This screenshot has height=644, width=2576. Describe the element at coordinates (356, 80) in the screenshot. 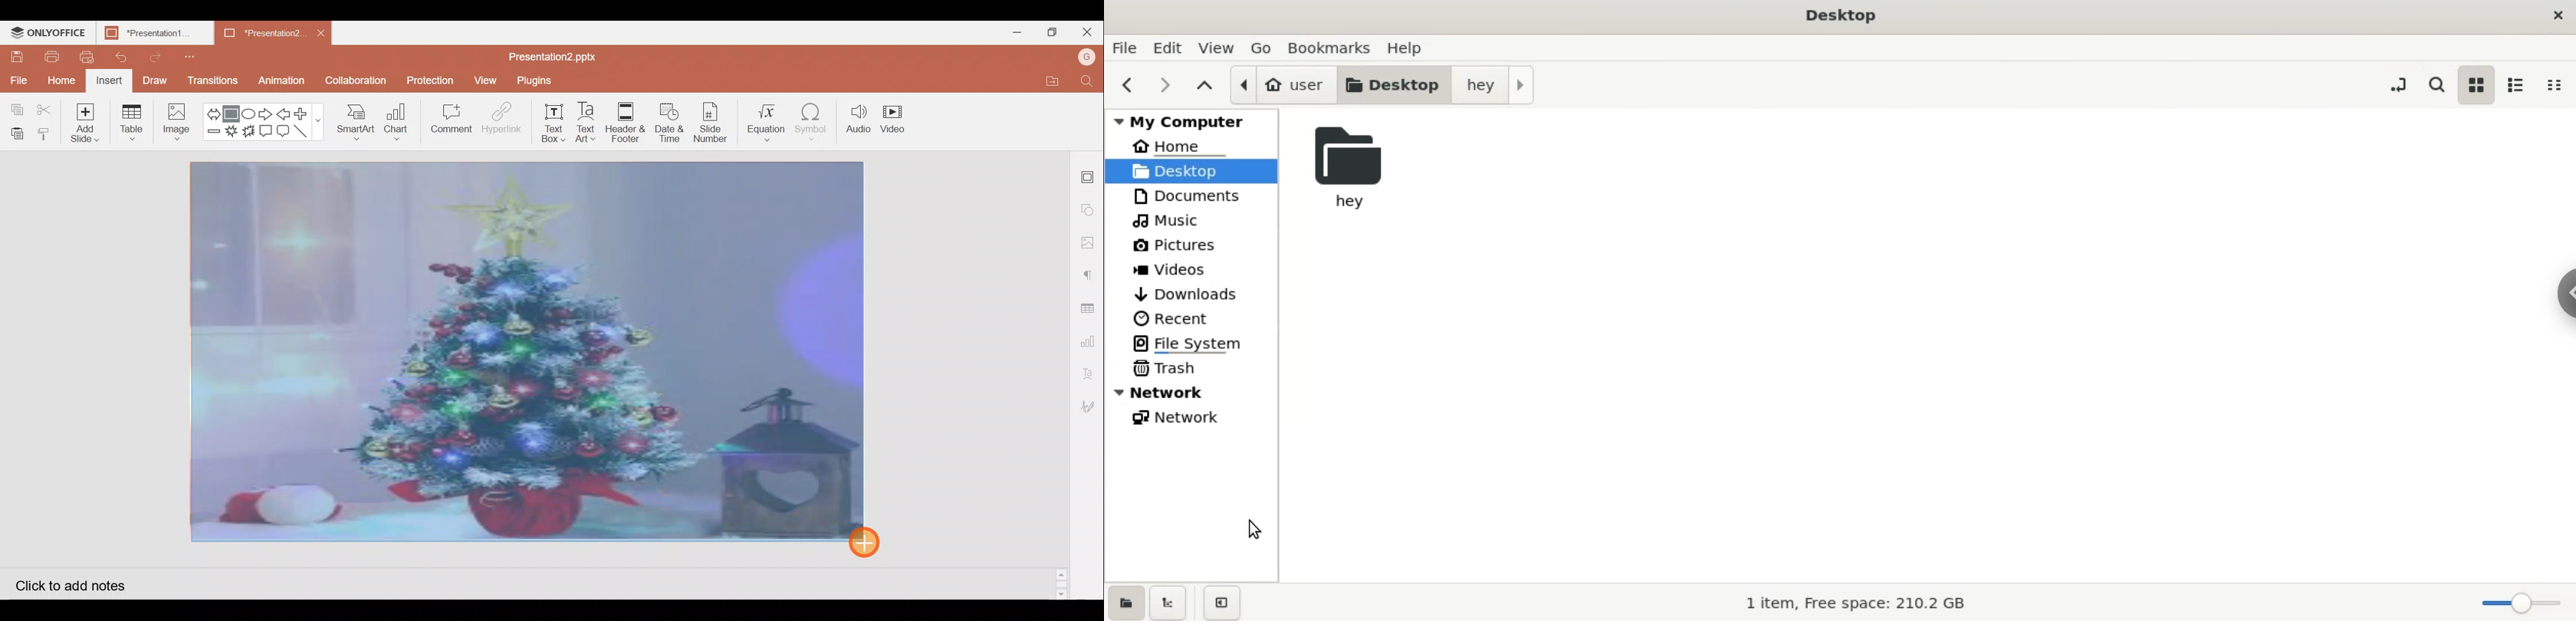

I see `Collaboration` at that location.